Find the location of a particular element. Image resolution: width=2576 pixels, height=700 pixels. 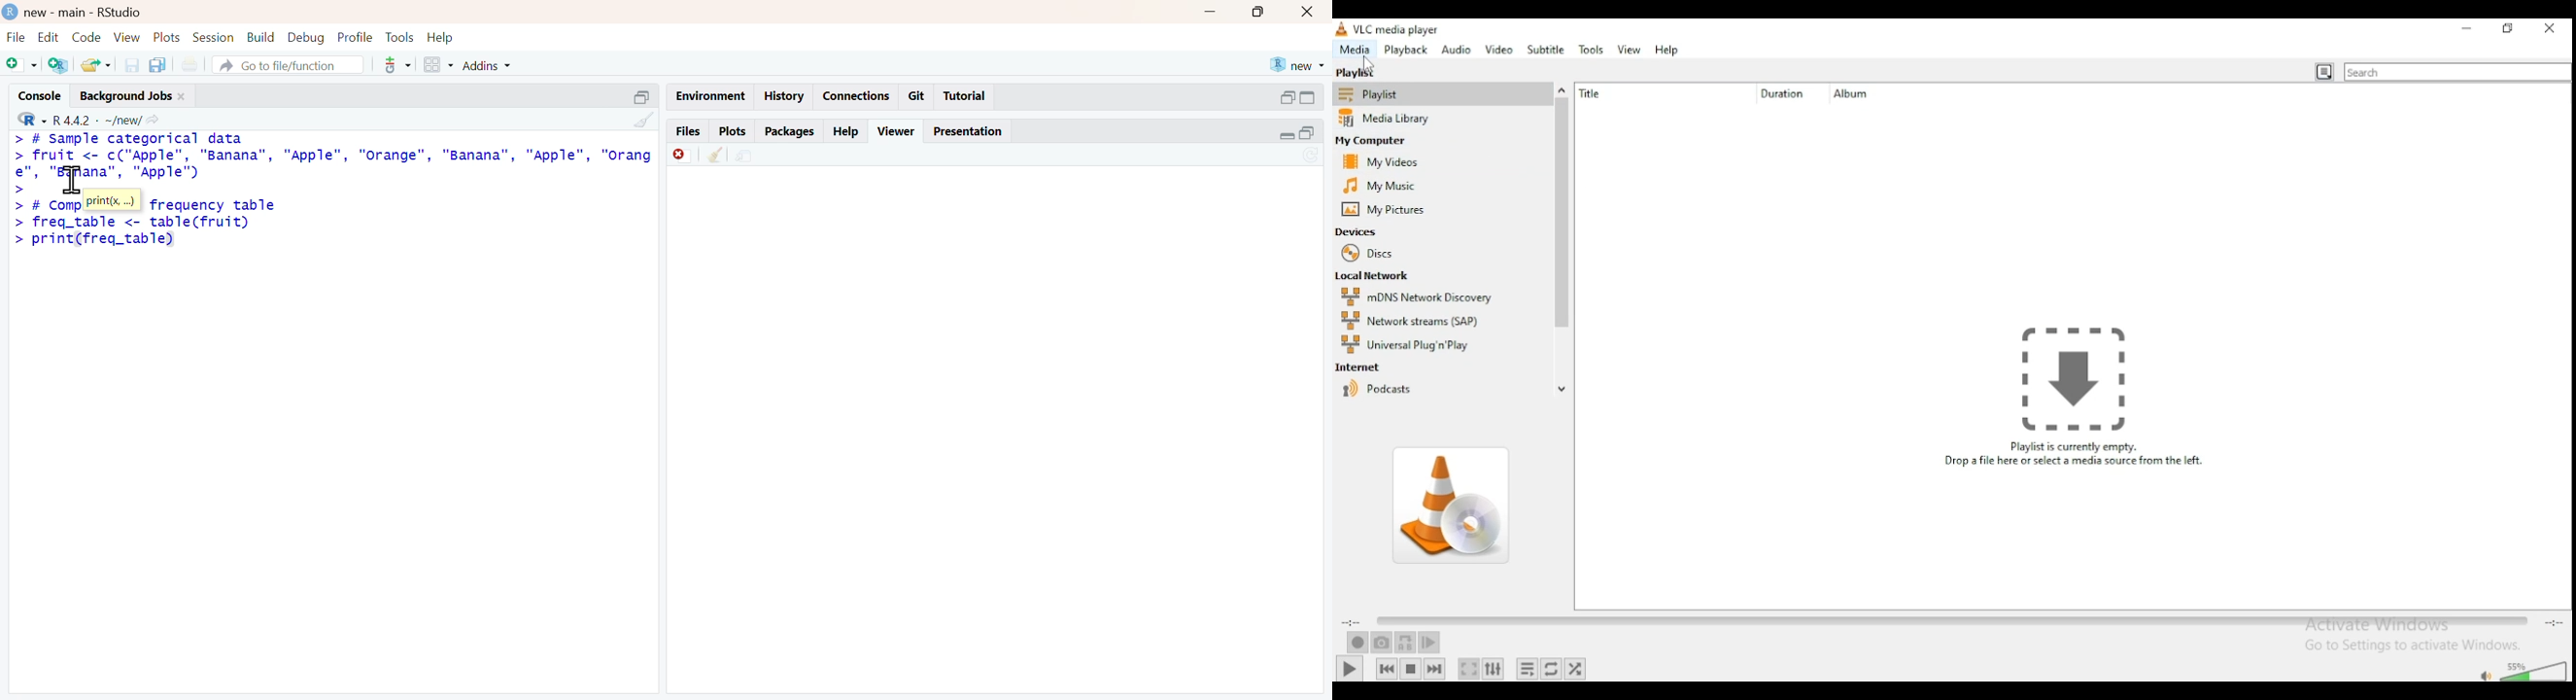

toggle video in fullscreen is located at coordinates (1468, 669).